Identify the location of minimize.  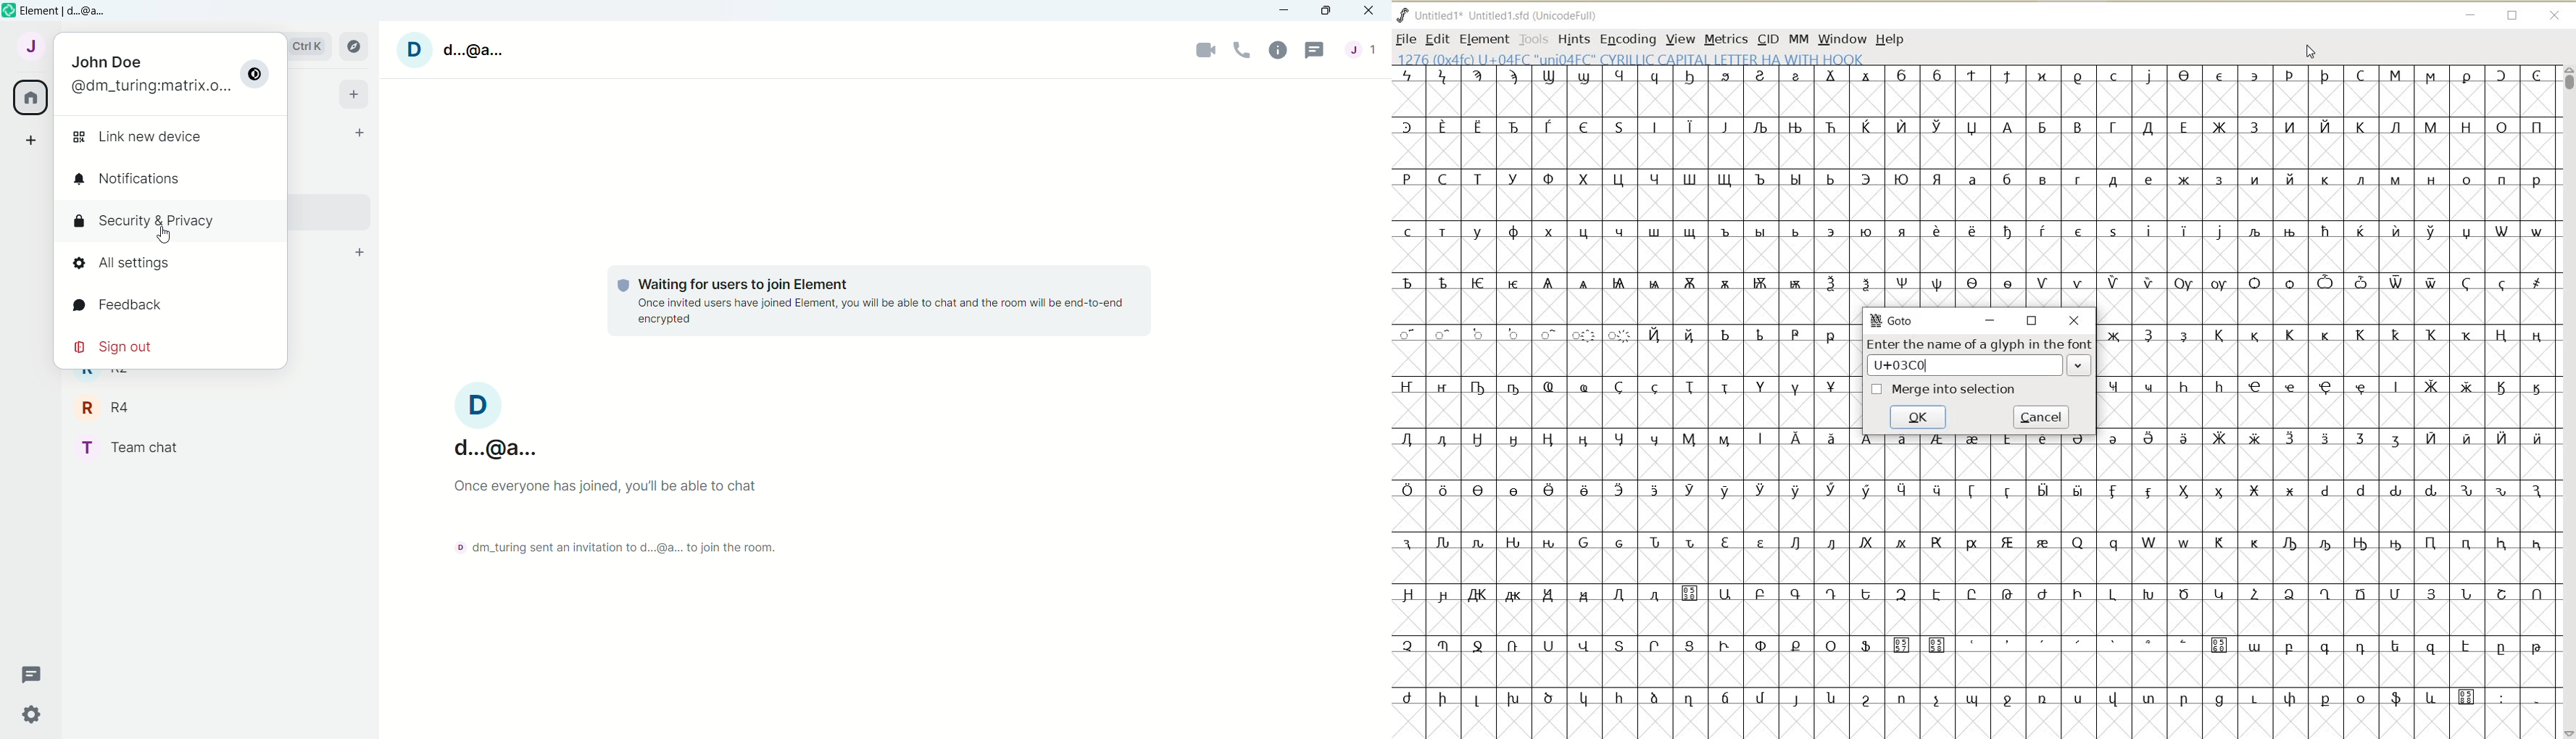
(1989, 321).